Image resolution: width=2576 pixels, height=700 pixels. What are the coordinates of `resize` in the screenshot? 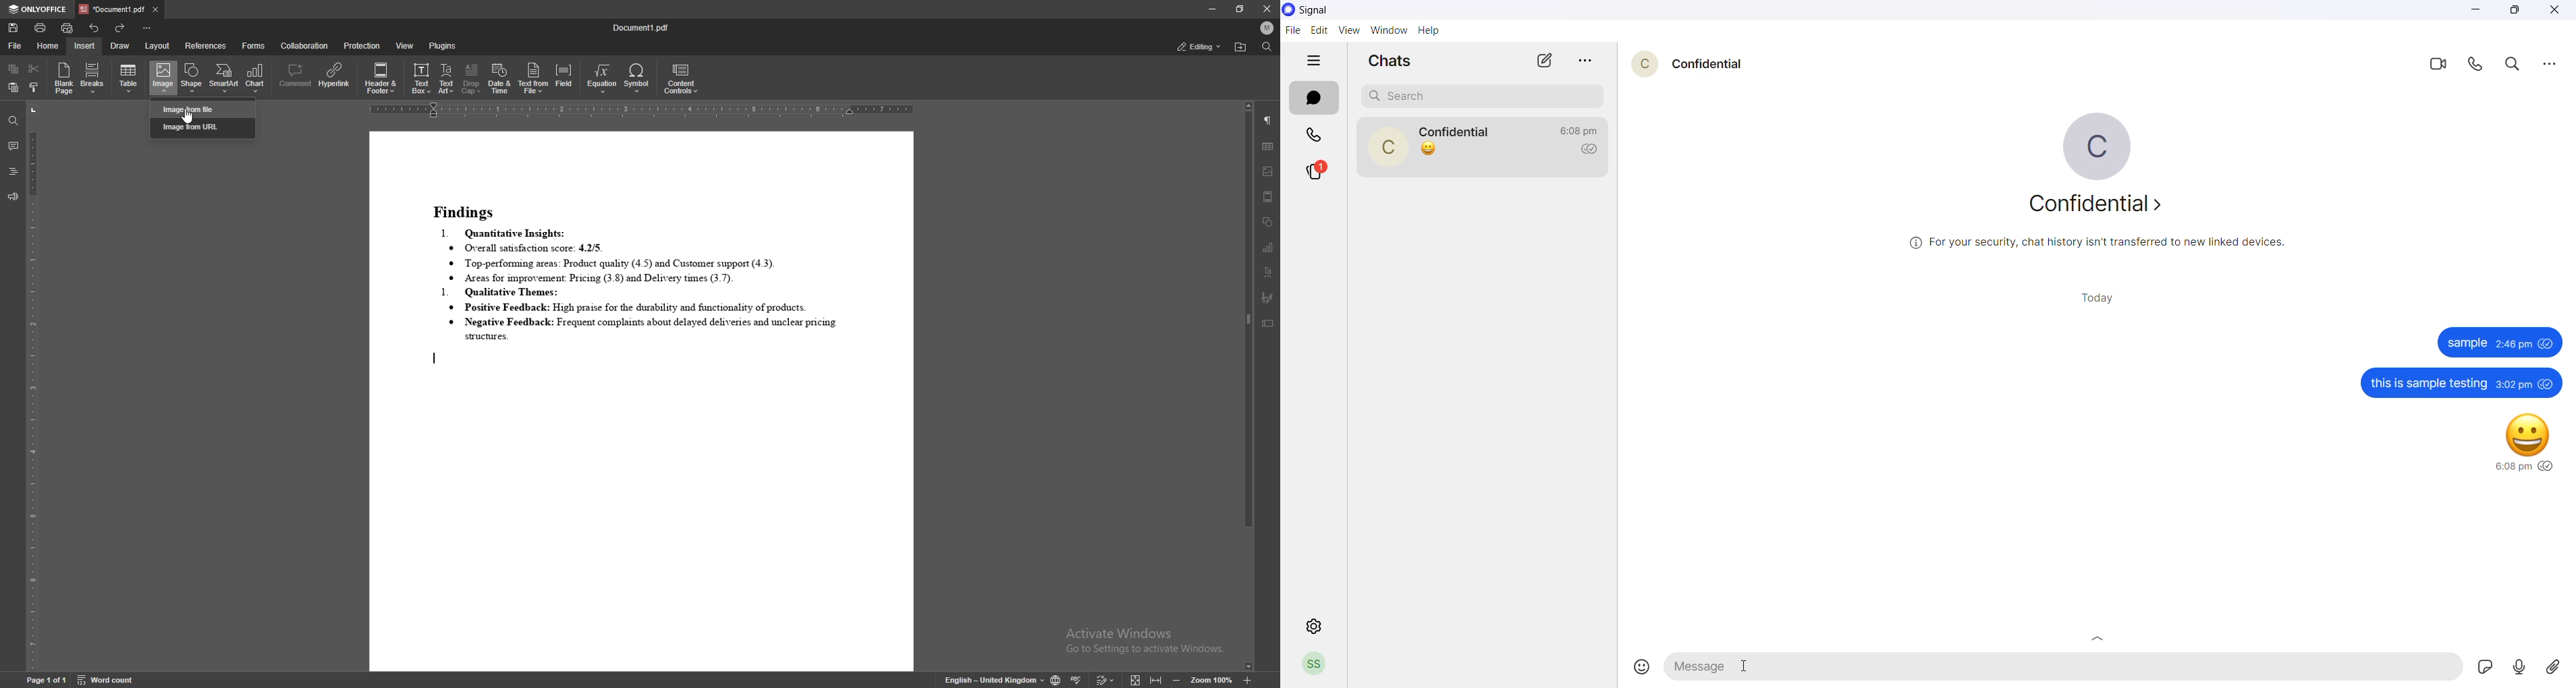 It's located at (1241, 9).